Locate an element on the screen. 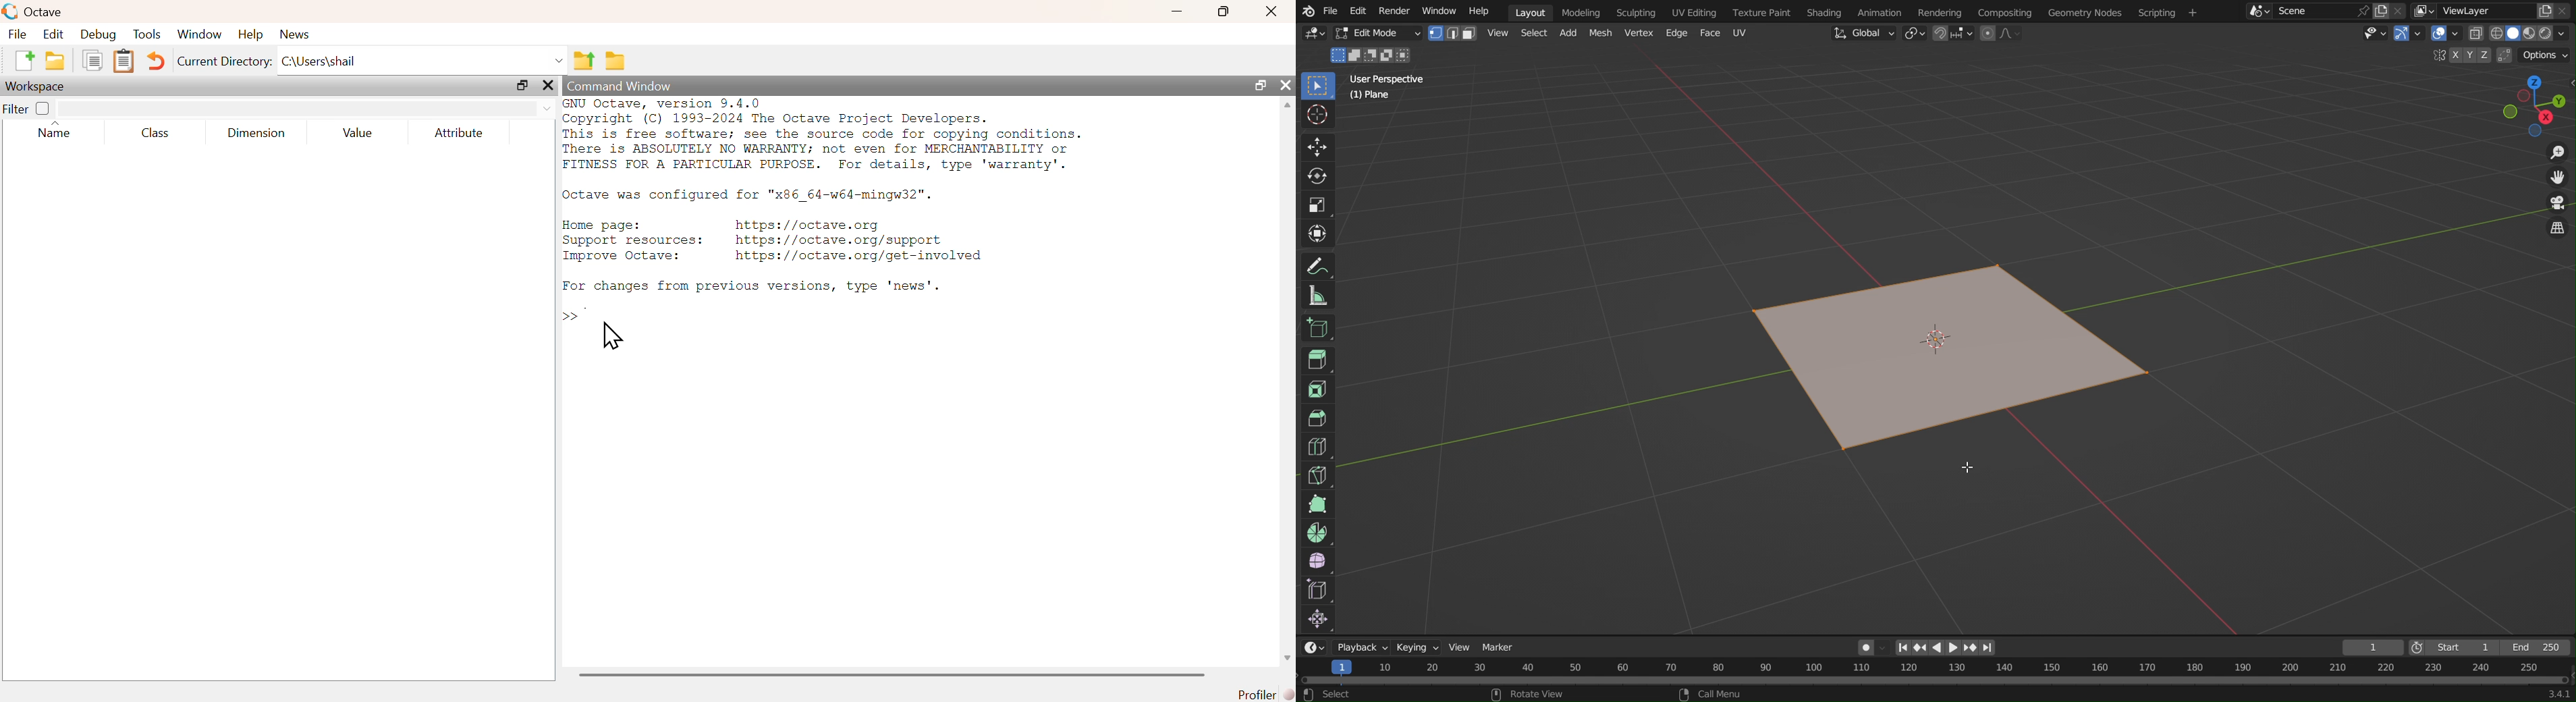 Image resolution: width=2576 pixels, height=728 pixels. Transform Pivot Point is located at coordinates (1915, 35).